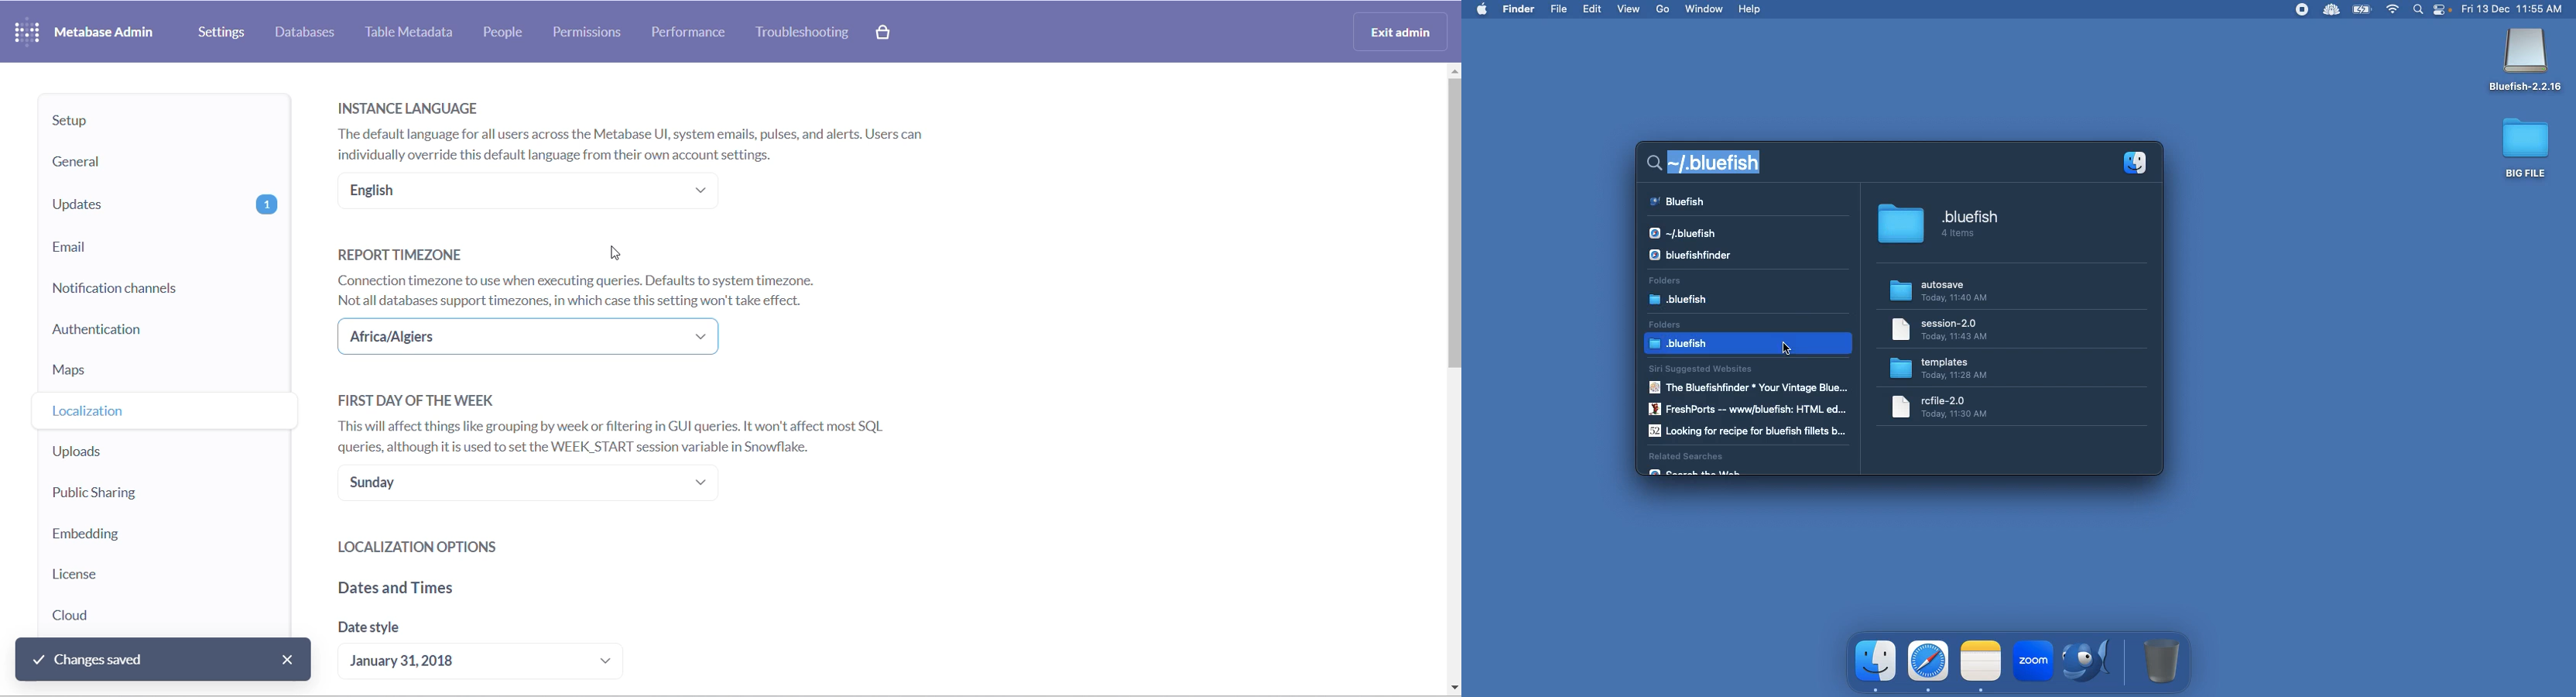  Describe the element at coordinates (1594, 9) in the screenshot. I see `Edit` at that location.